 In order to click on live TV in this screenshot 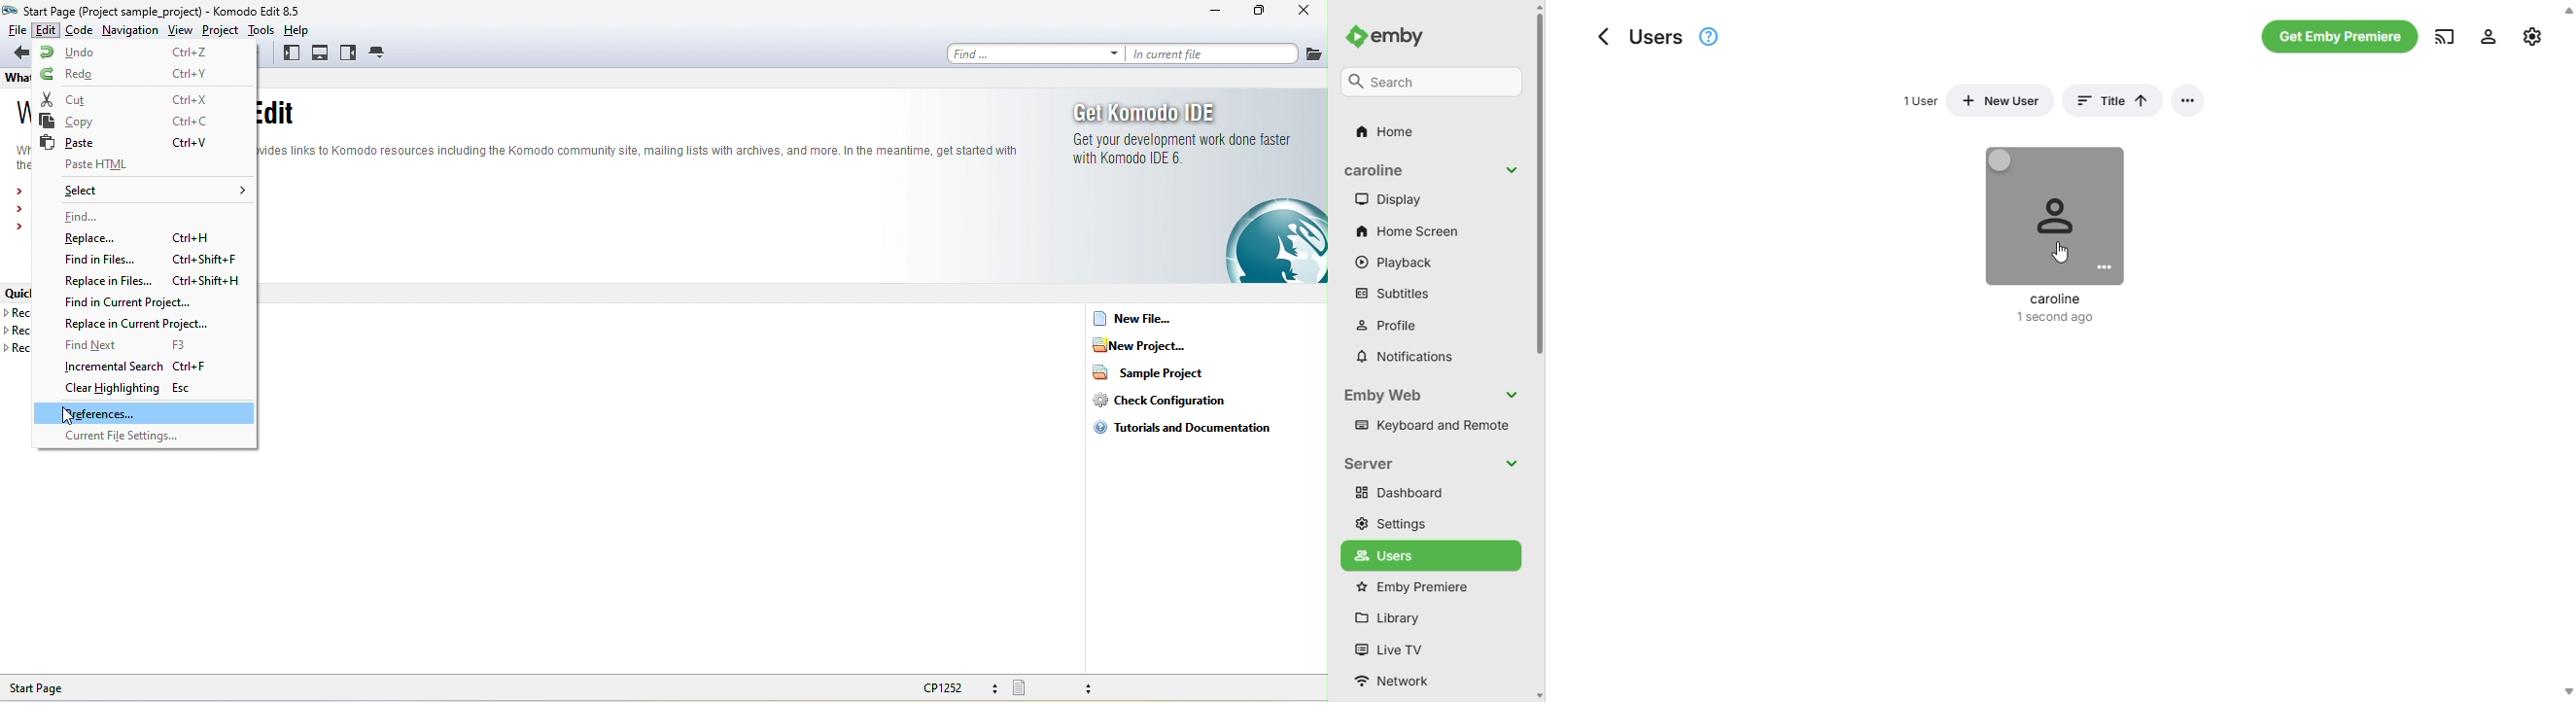, I will do `click(1389, 649)`.